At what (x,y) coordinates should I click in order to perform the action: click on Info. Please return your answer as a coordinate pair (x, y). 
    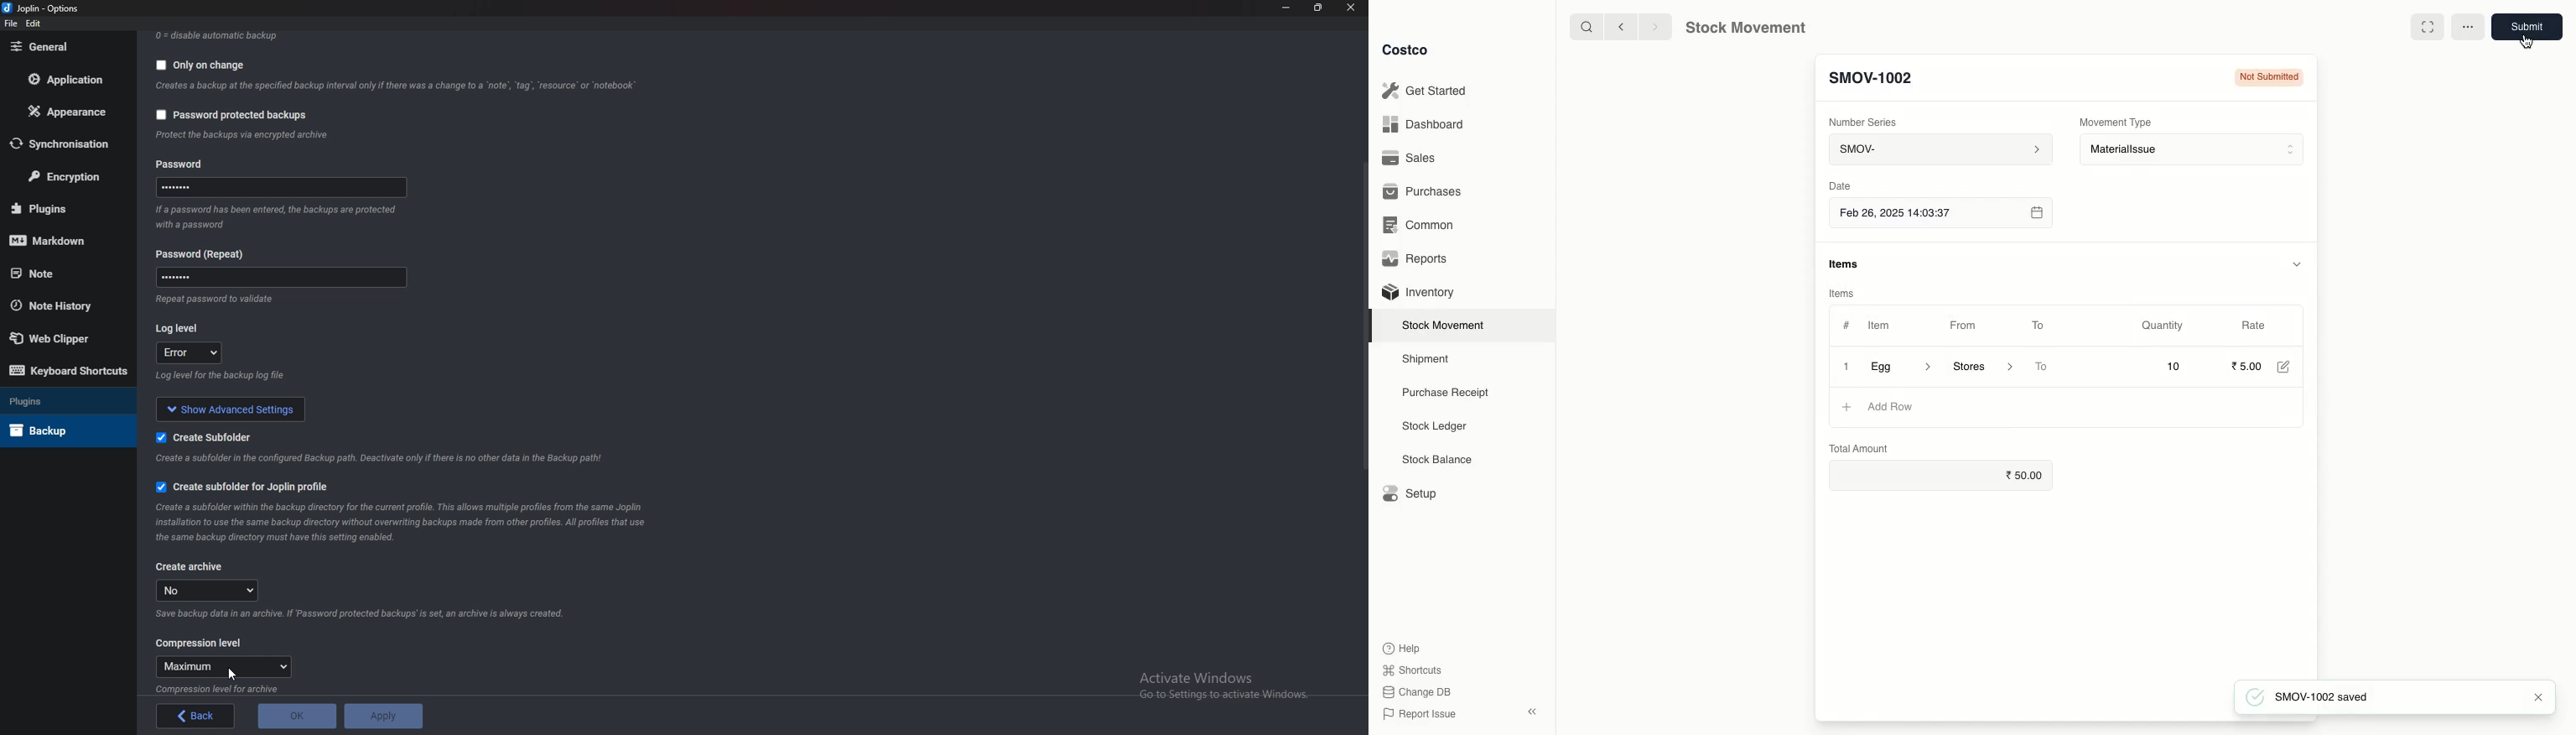
    Looking at the image, I should click on (217, 301).